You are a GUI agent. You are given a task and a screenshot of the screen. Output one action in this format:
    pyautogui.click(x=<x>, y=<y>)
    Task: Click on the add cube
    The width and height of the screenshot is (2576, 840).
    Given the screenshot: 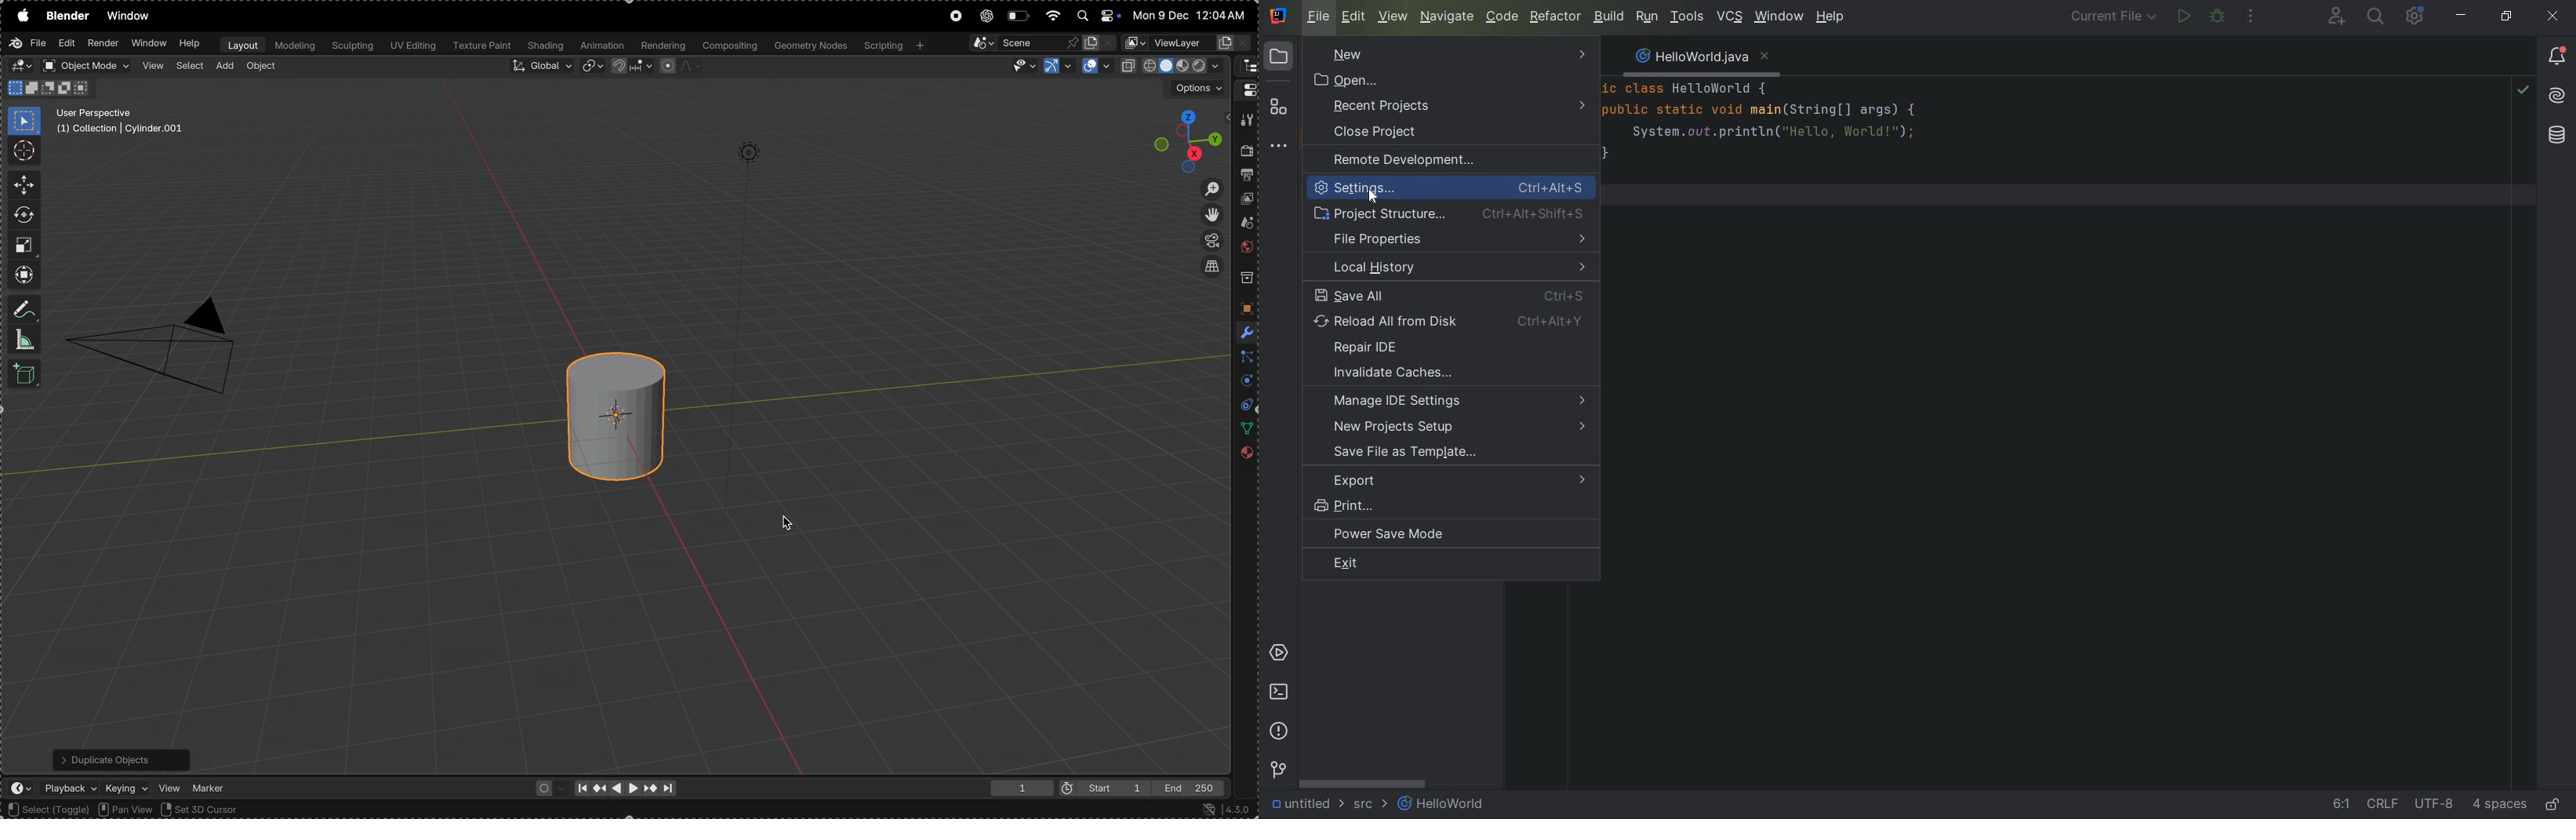 What is the action you would take?
    pyautogui.click(x=27, y=375)
    